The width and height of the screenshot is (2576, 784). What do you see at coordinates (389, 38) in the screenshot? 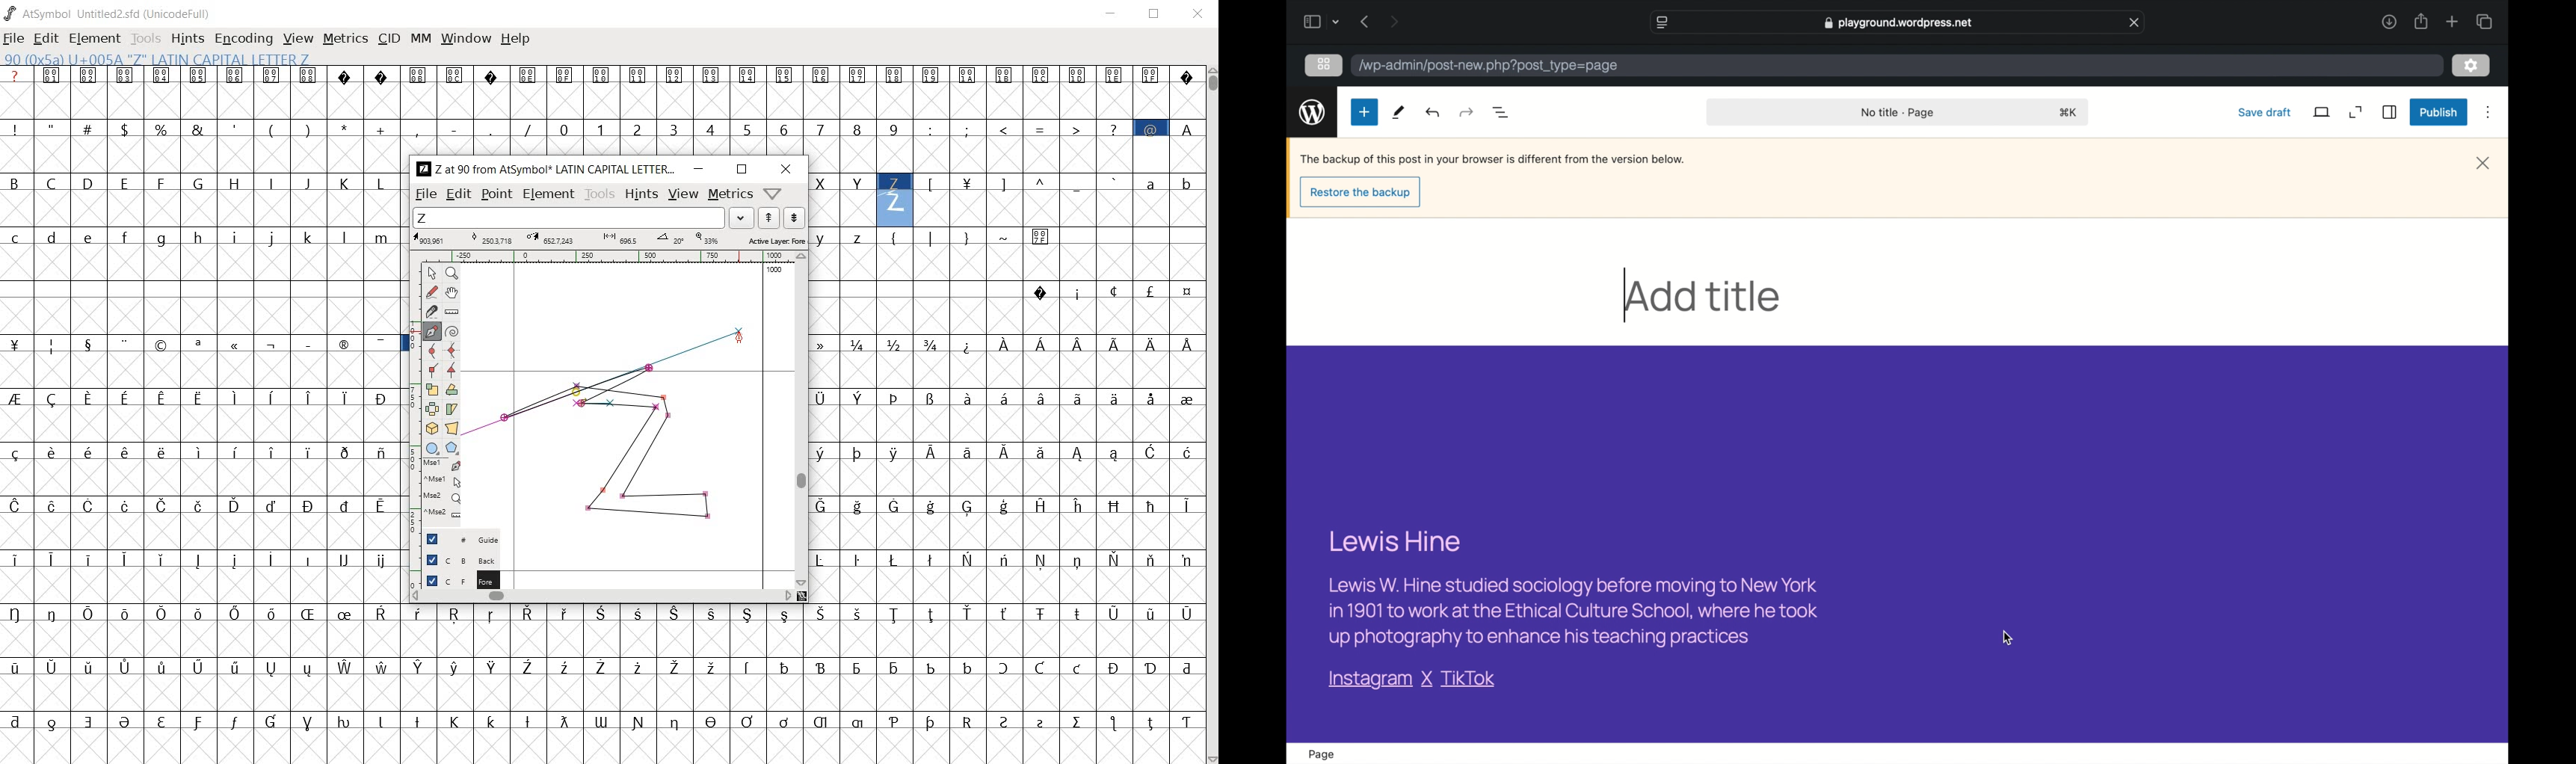
I see `cid` at bounding box center [389, 38].